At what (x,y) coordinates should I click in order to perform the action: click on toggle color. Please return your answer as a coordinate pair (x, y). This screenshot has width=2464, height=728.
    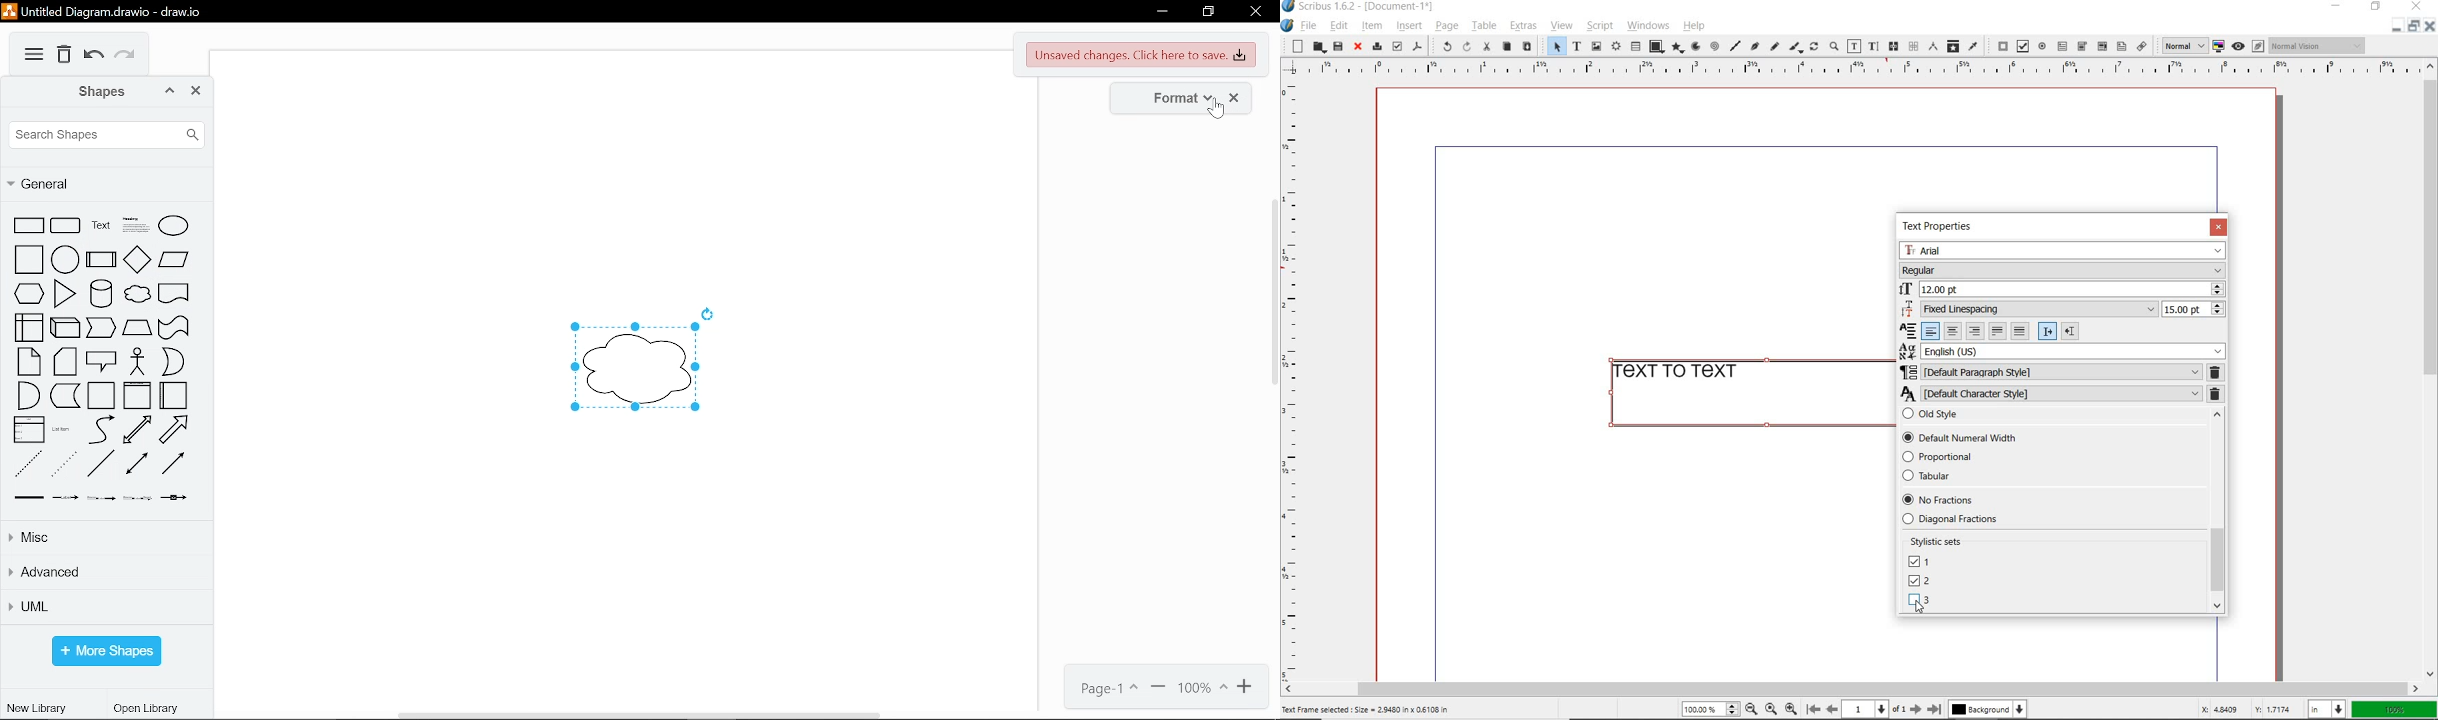
    Looking at the image, I should click on (2219, 47).